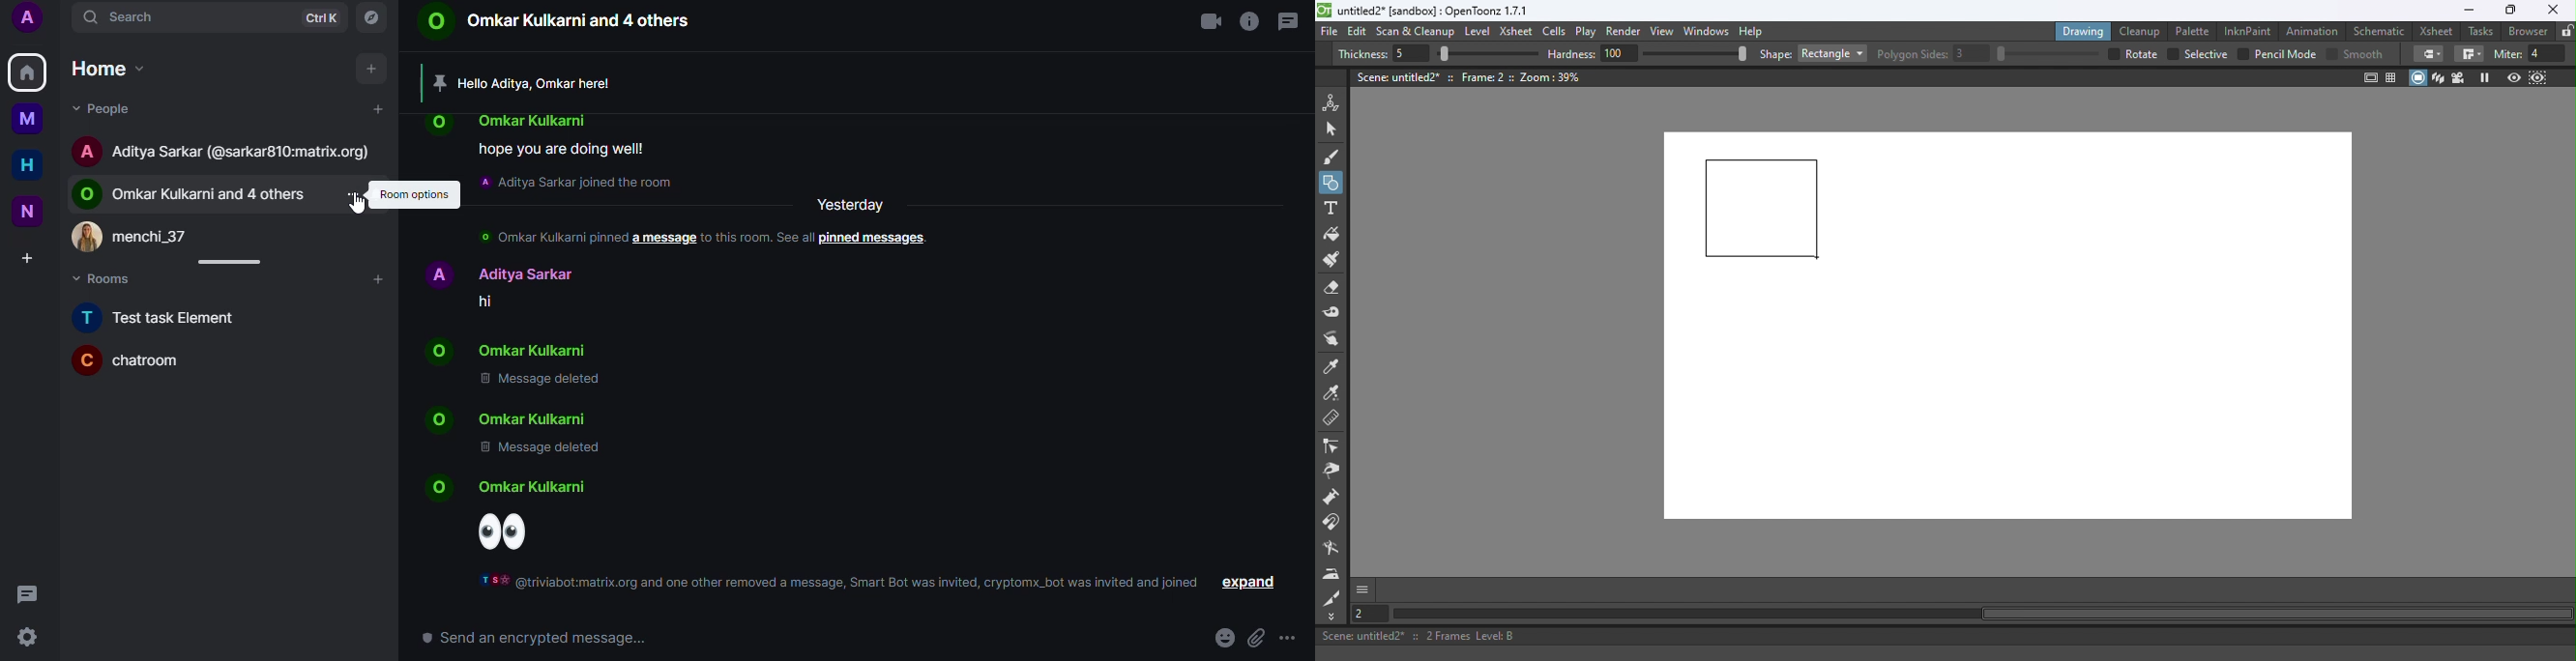  What do you see at coordinates (842, 585) in the screenshot?
I see `info` at bounding box center [842, 585].